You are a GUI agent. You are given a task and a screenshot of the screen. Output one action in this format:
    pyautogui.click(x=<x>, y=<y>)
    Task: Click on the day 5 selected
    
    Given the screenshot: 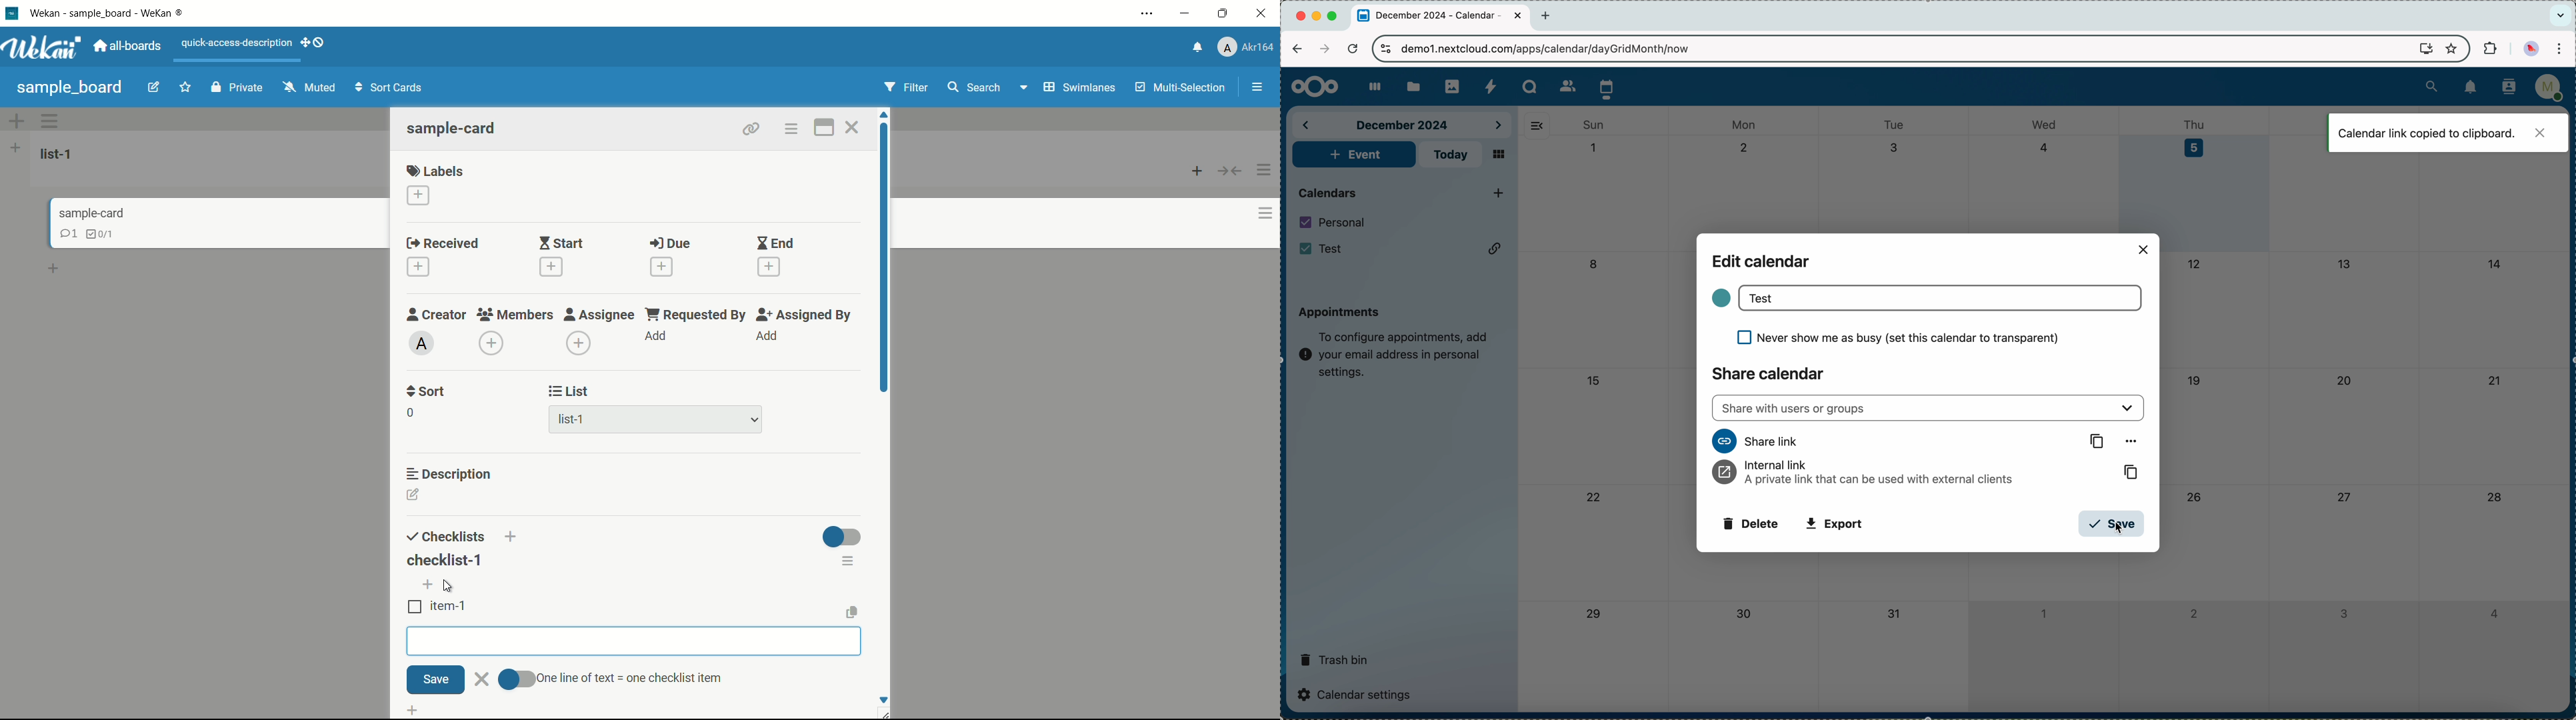 What is the action you would take?
    pyautogui.click(x=2196, y=183)
    